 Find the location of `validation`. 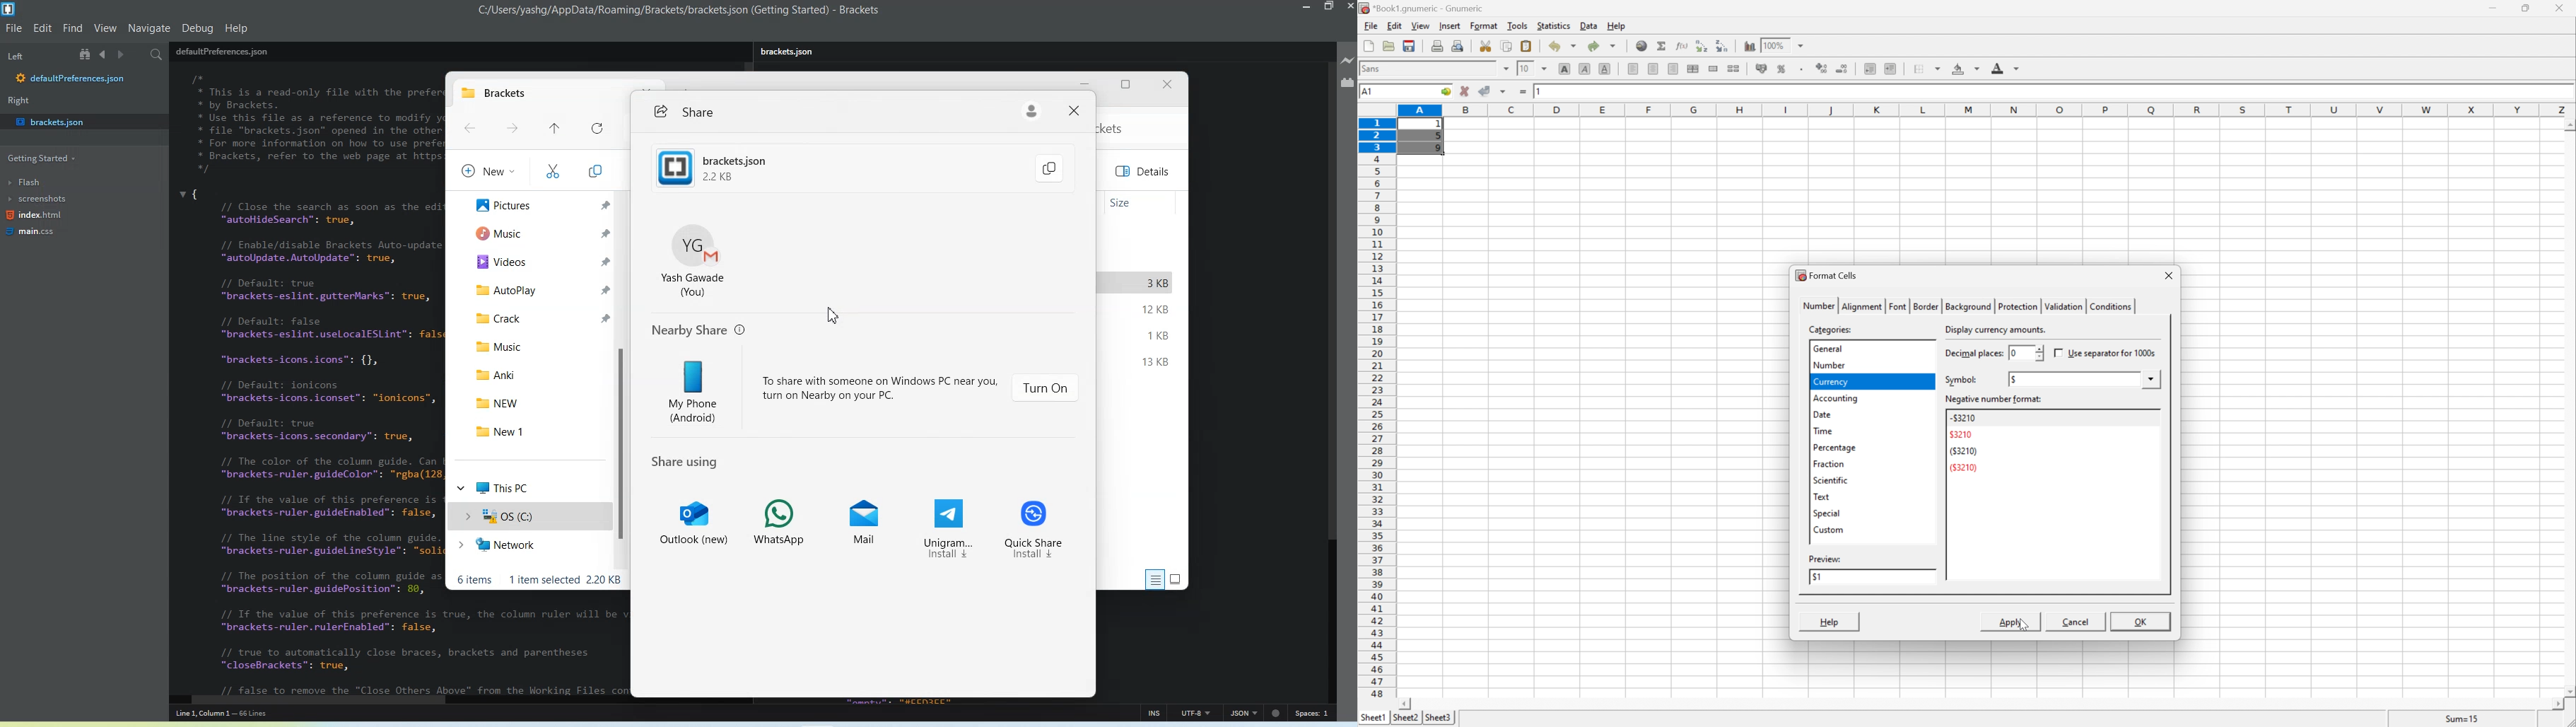

validation is located at coordinates (2062, 306).